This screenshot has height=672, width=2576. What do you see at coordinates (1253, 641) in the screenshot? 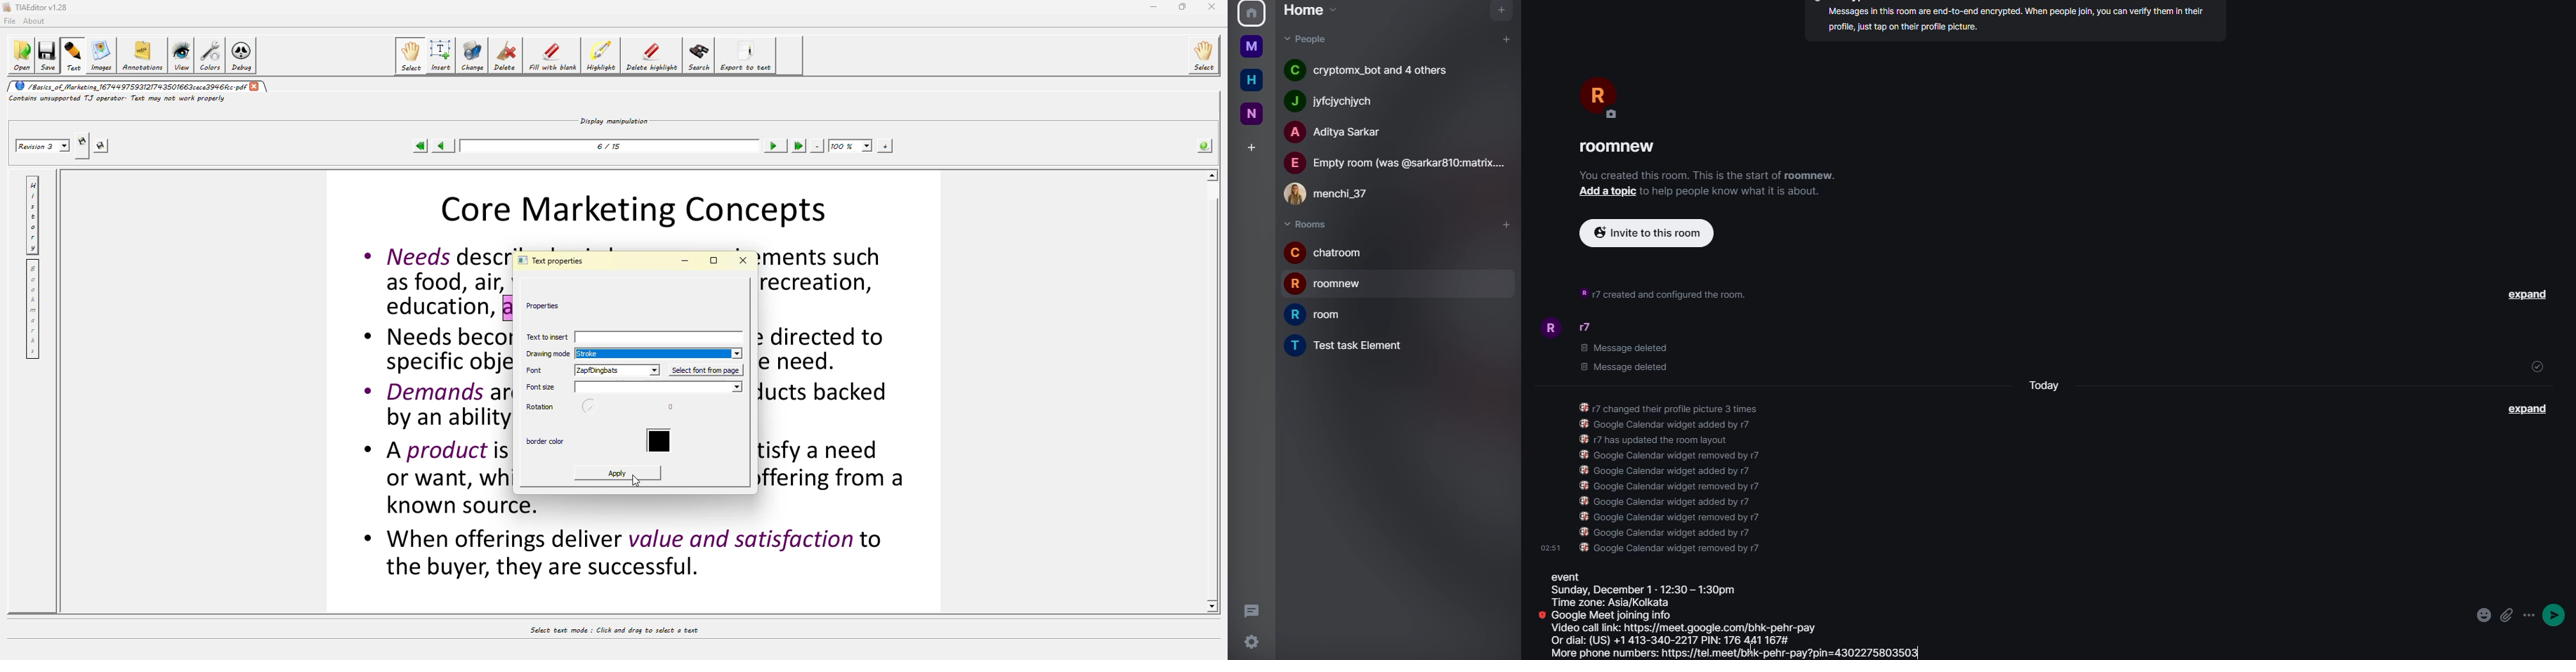
I see `settings` at bounding box center [1253, 641].